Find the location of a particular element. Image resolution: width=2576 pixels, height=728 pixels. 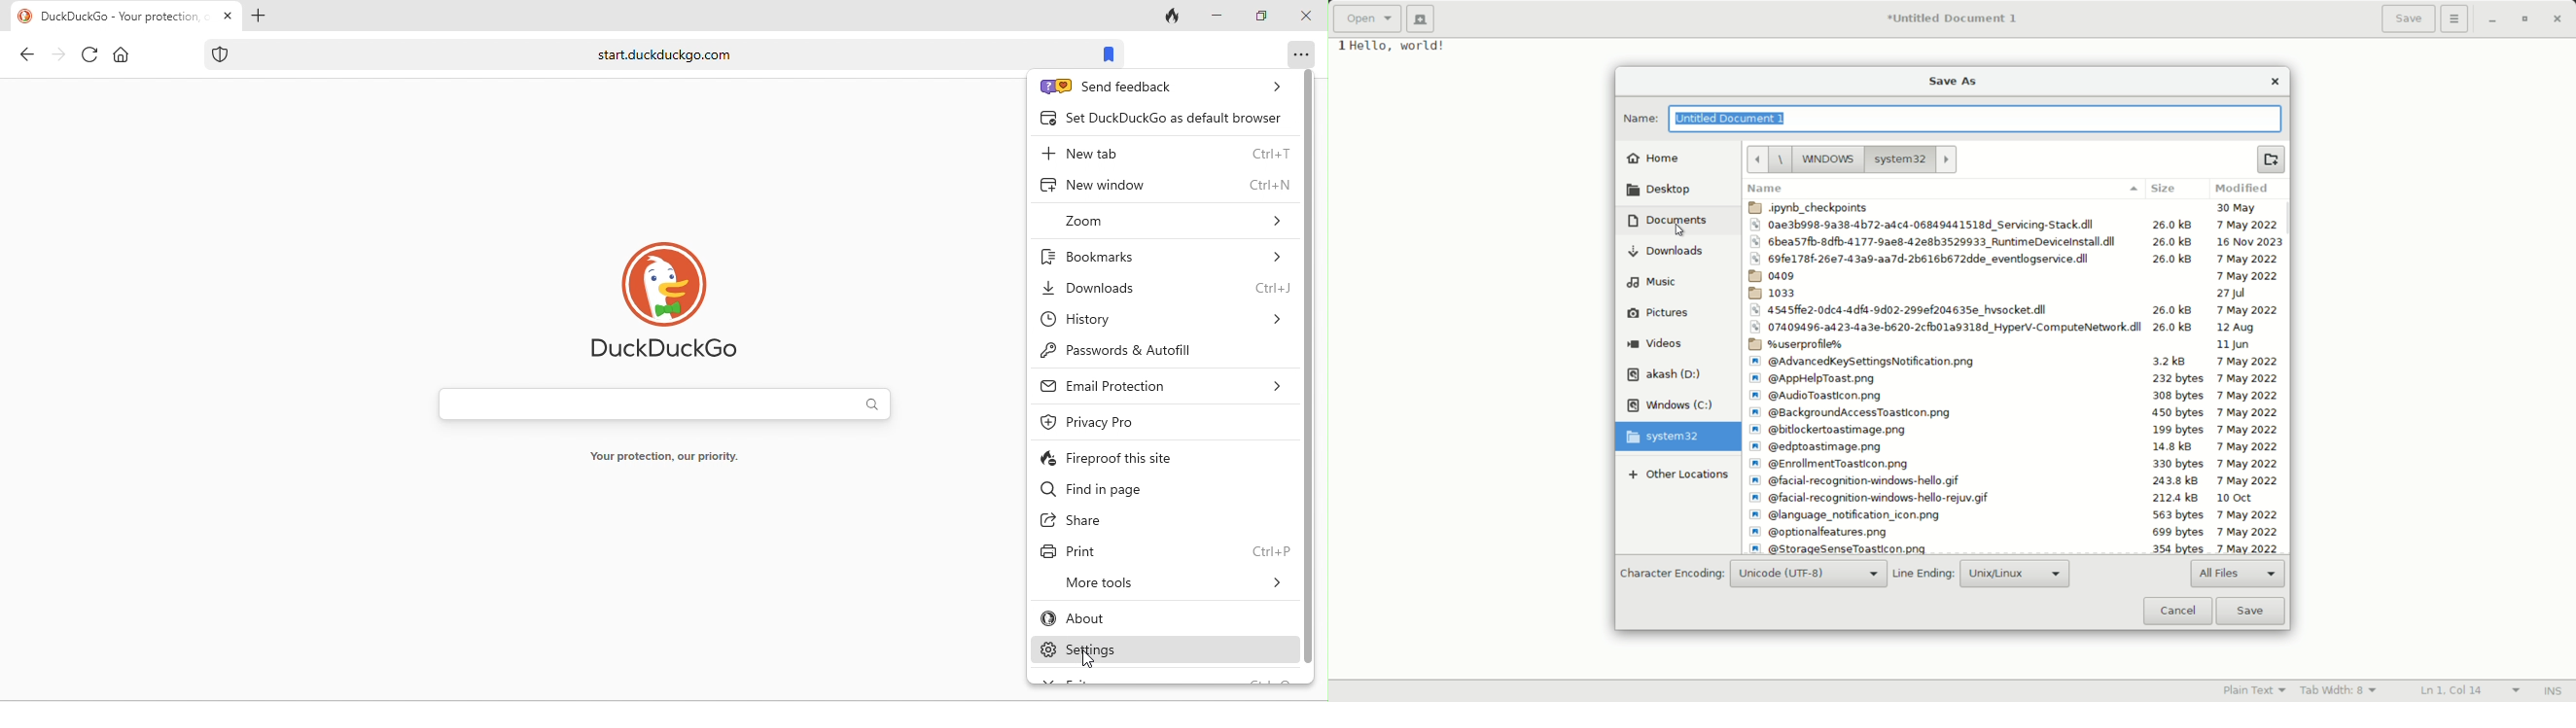

back is located at coordinates (22, 57).